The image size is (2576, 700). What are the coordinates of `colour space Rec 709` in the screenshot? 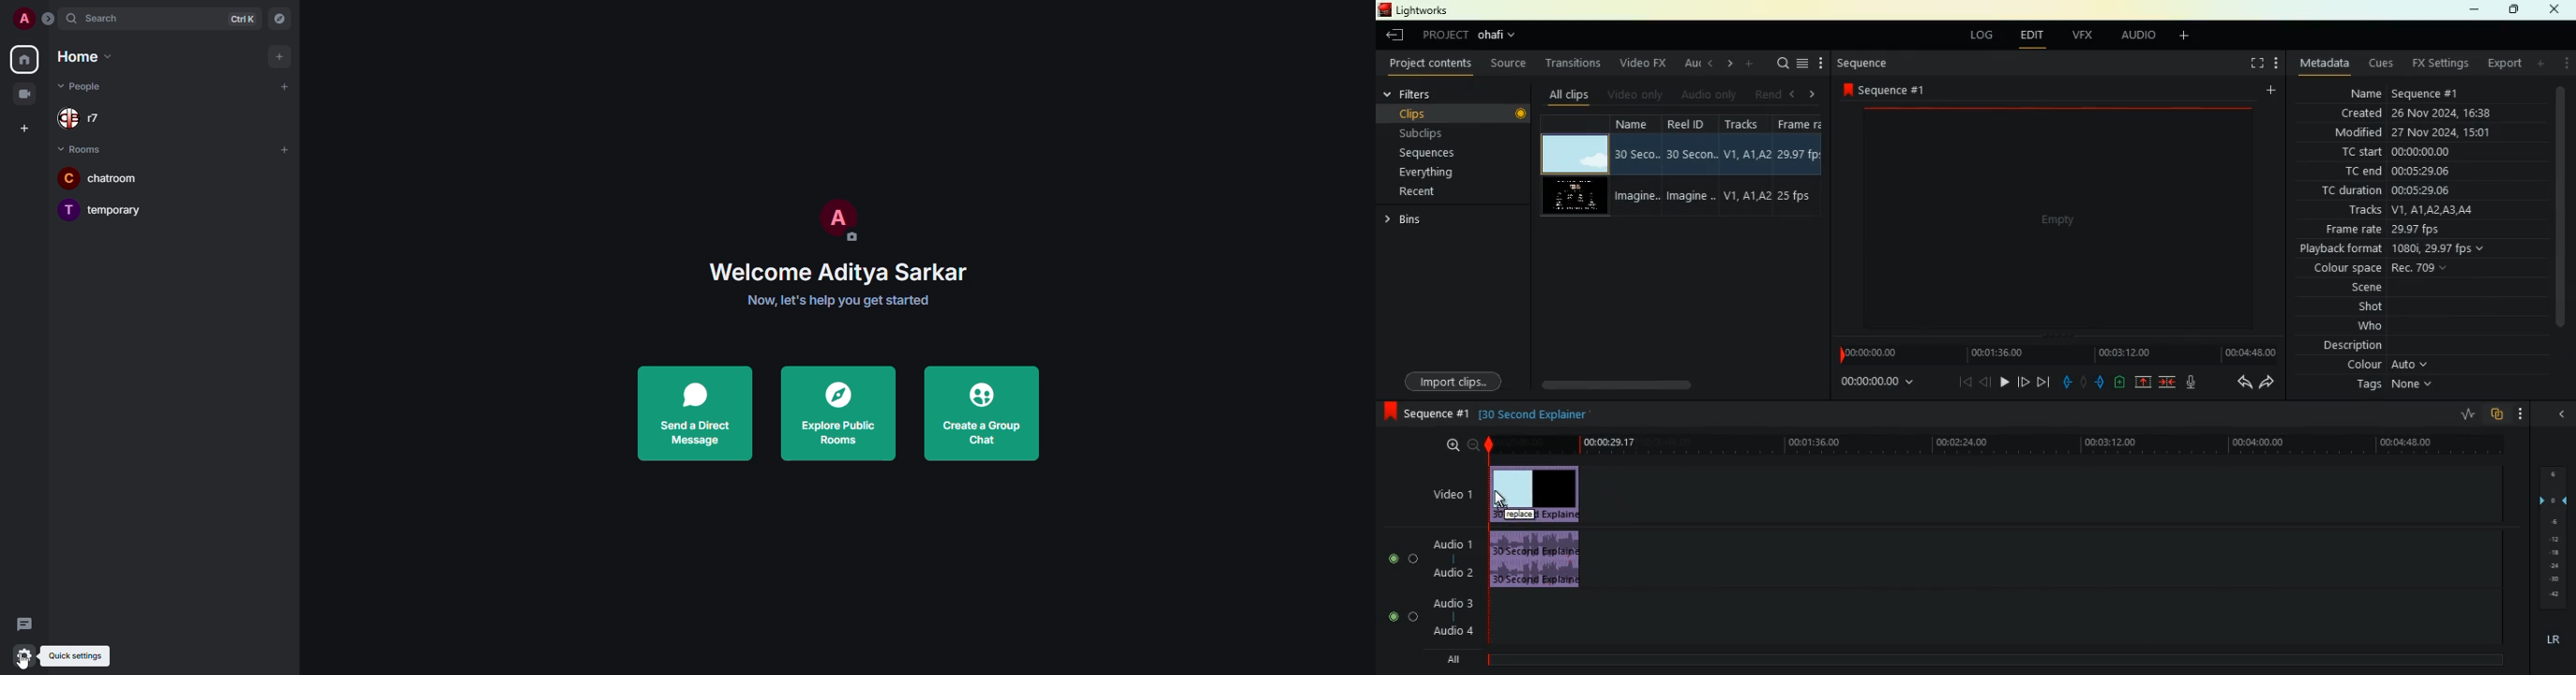 It's located at (2412, 268).